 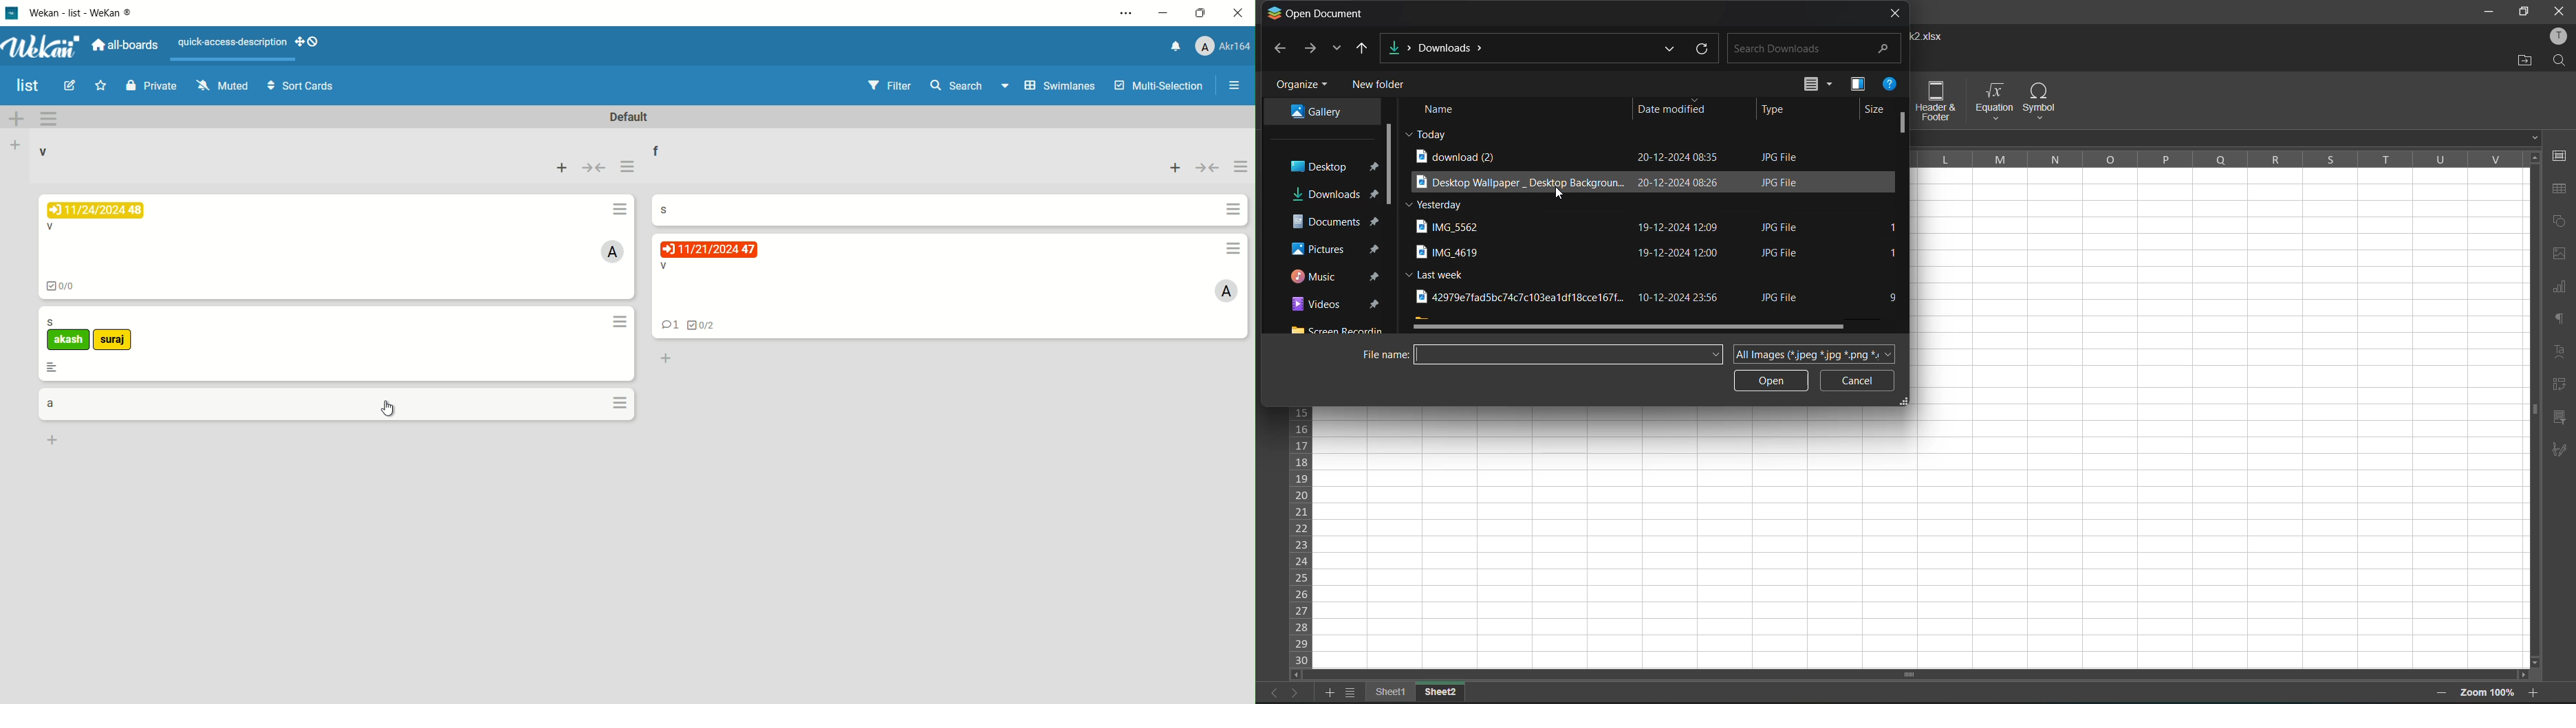 I want to click on card name, so click(x=49, y=403).